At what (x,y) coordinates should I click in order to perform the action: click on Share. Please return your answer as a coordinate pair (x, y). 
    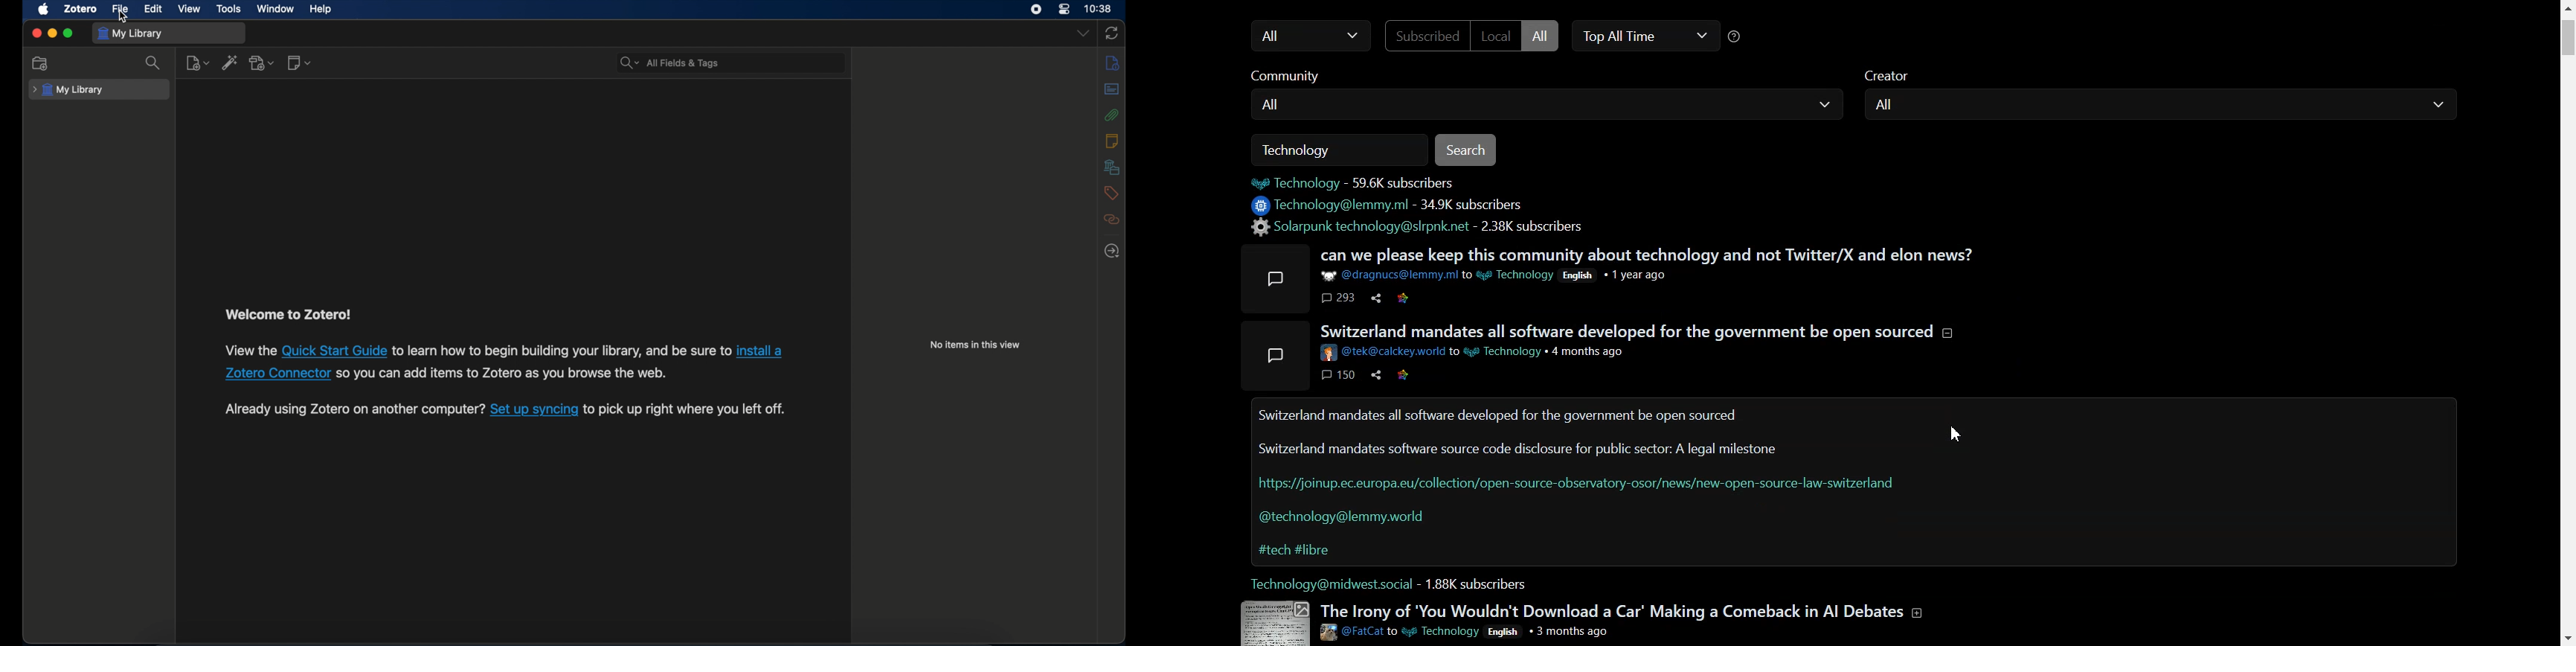
    Looking at the image, I should click on (1374, 374).